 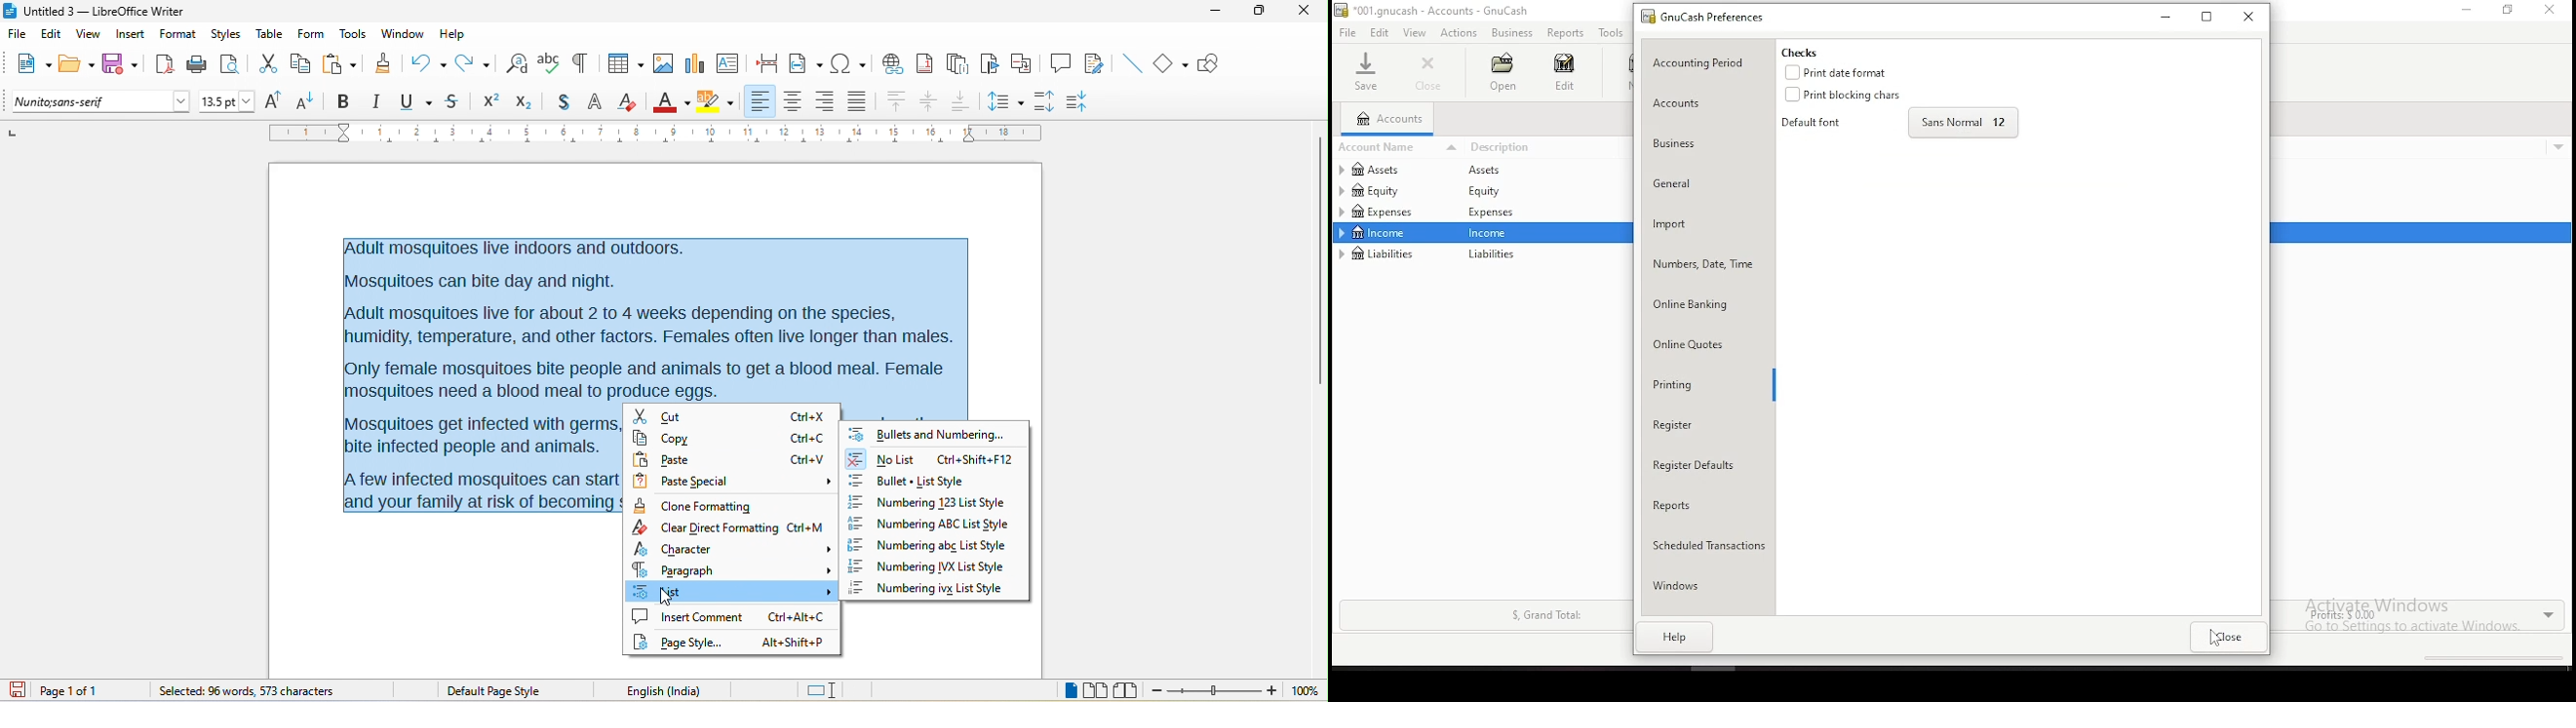 I want to click on Expenses, so click(x=1489, y=214).